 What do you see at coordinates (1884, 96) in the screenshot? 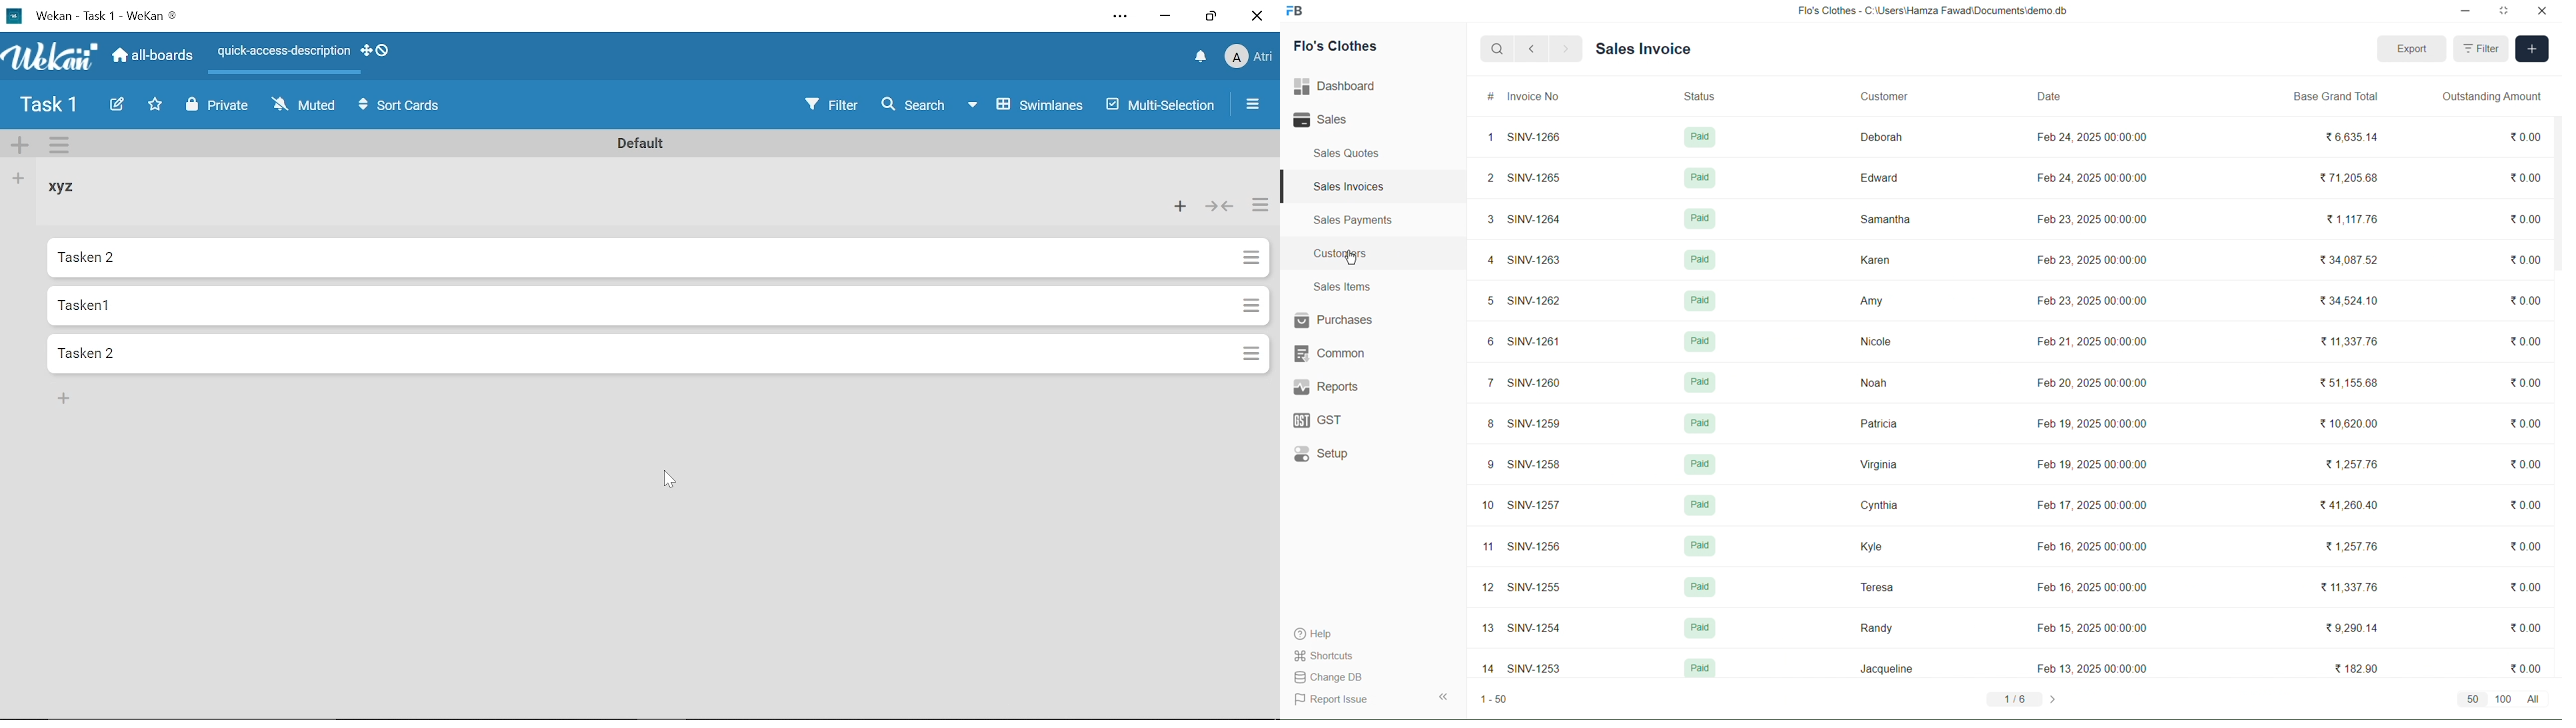
I see `Customer` at bounding box center [1884, 96].